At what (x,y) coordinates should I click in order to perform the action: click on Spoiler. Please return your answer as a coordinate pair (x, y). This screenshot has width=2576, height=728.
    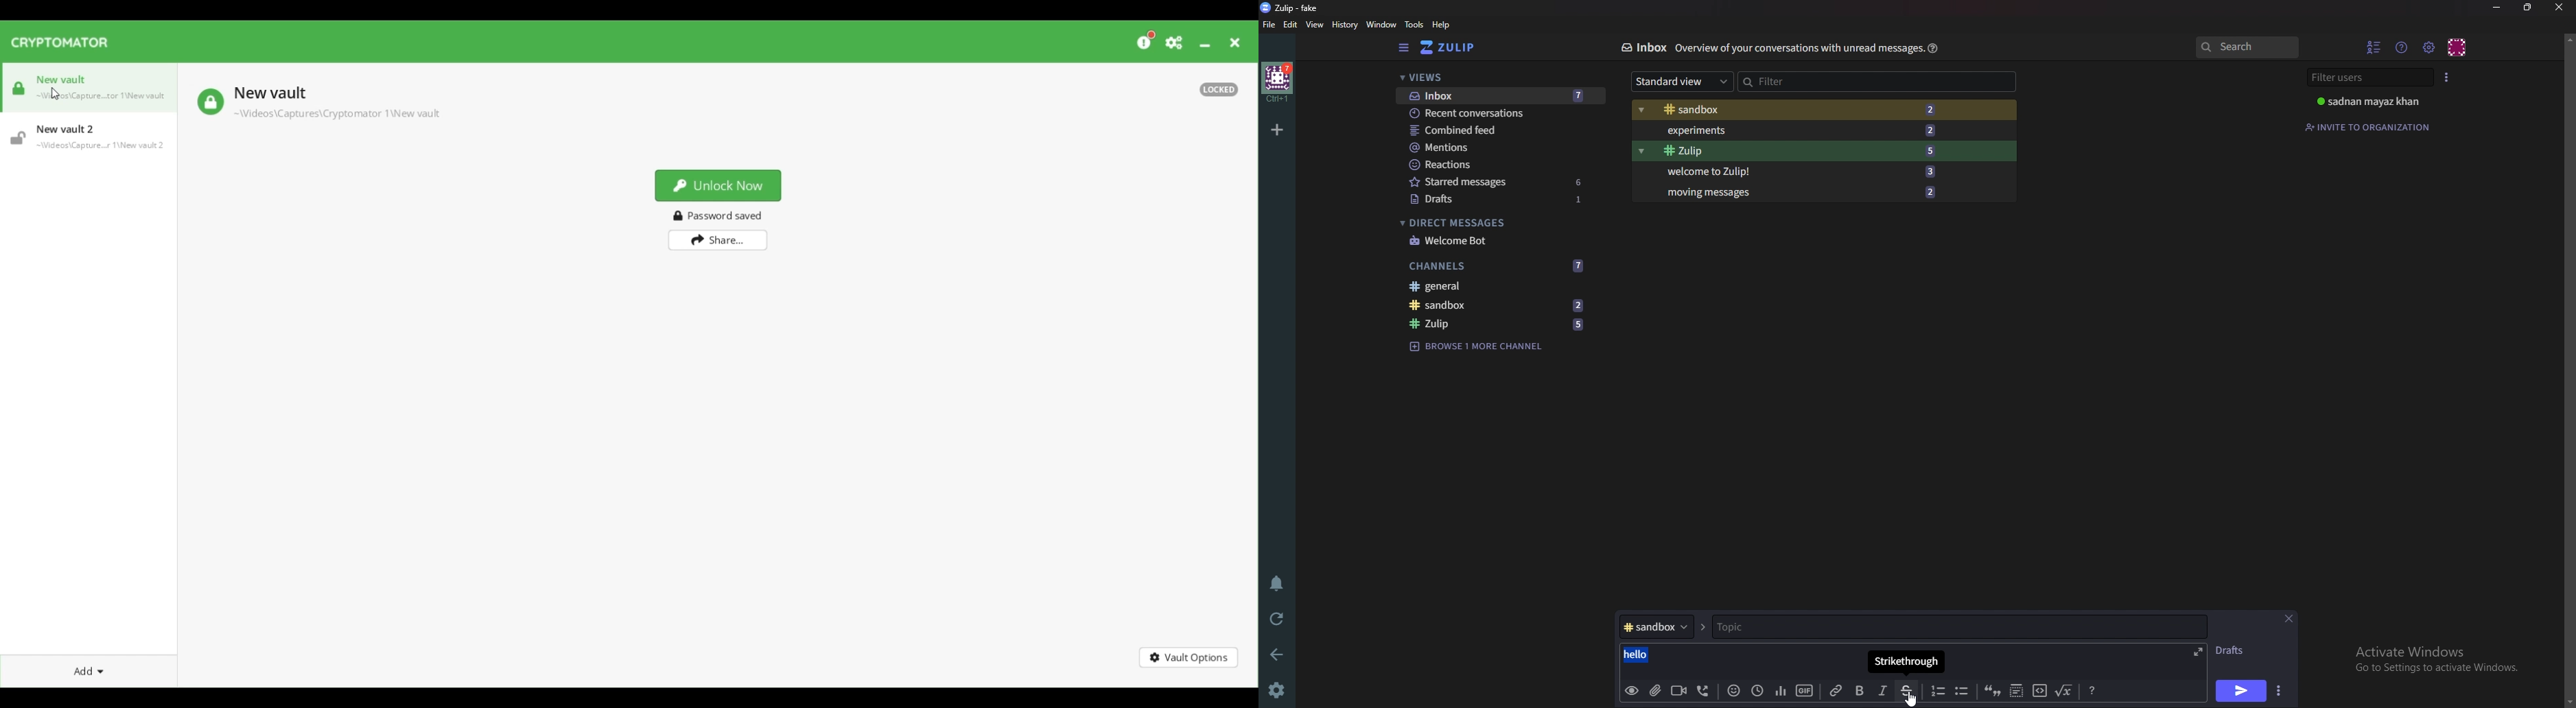
    Looking at the image, I should click on (2017, 692).